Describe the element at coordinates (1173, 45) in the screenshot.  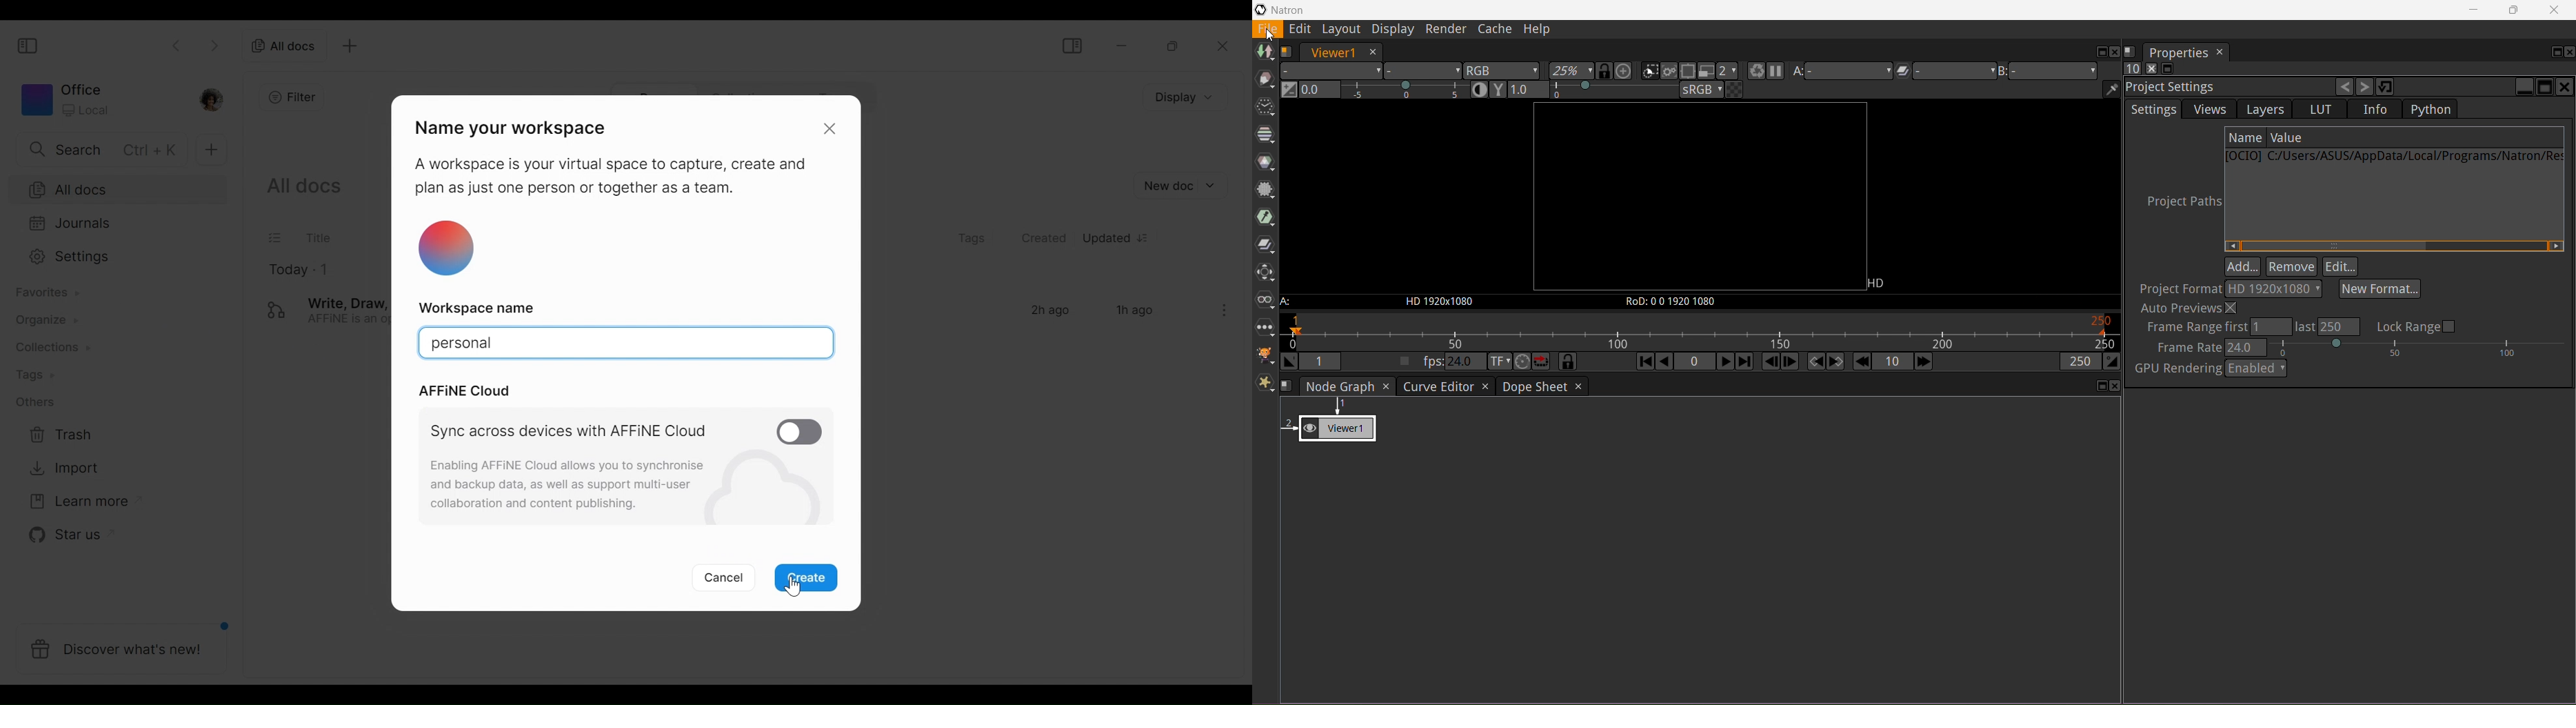
I see `Restore` at that location.